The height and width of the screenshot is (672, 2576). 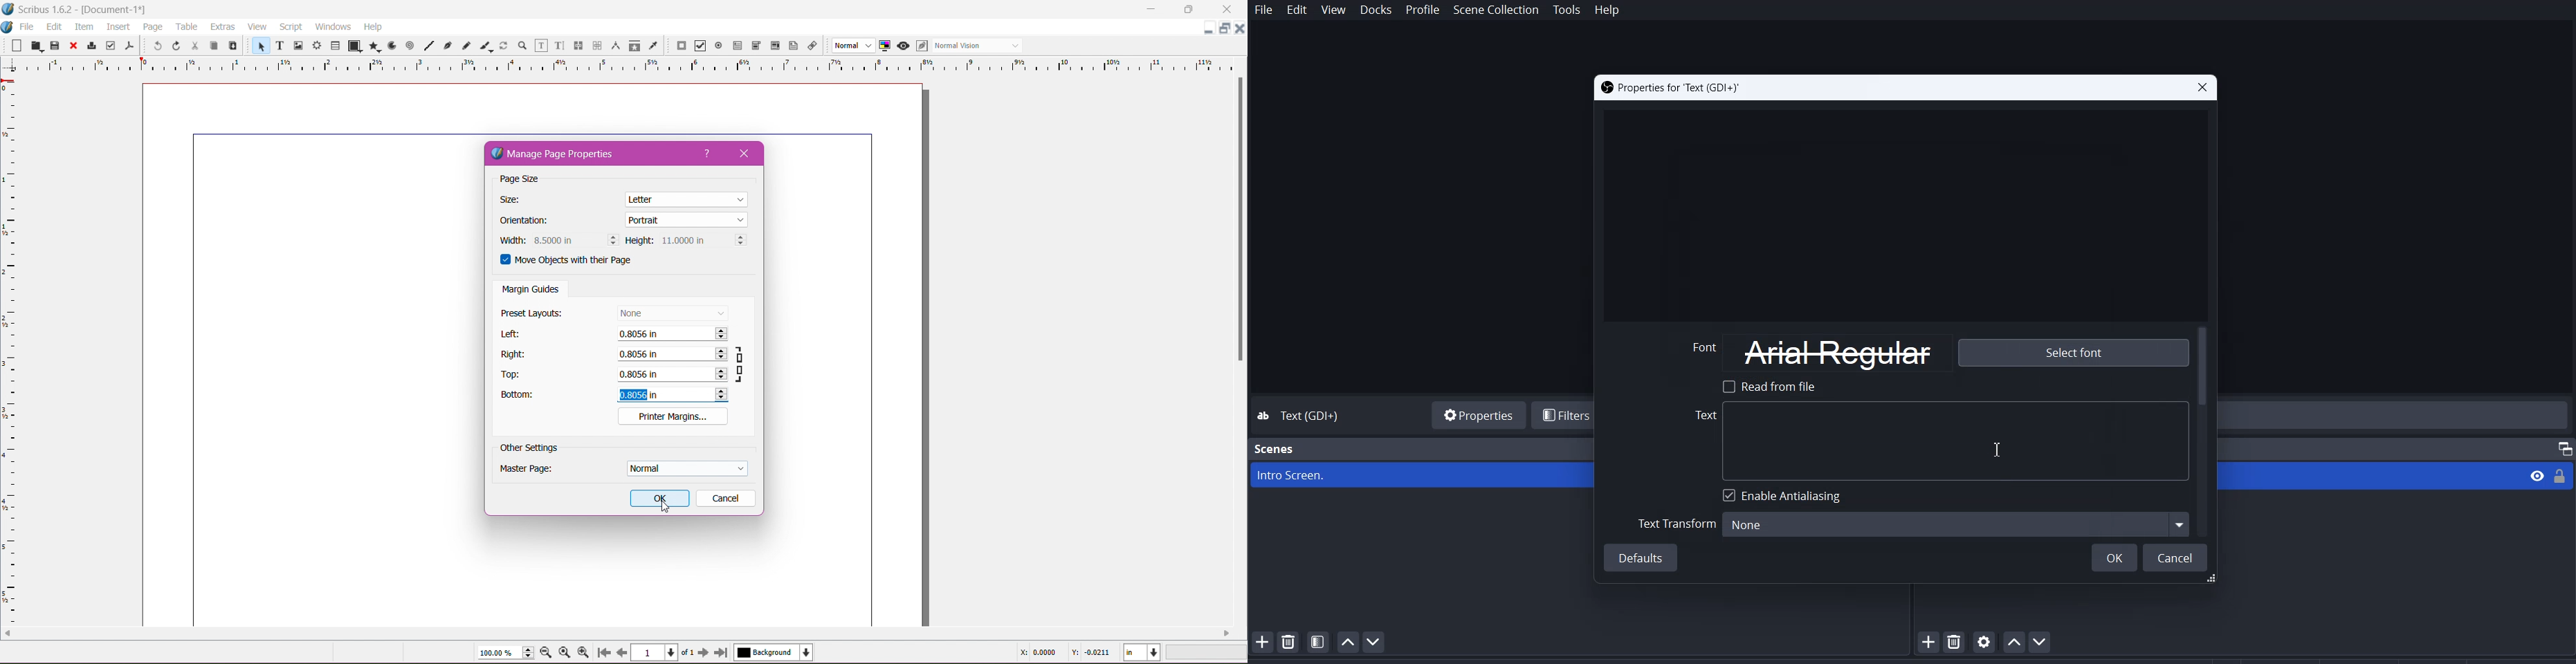 What do you see at coordinates (1289, 641) in the screenshot?
I see `Remove Selected Scene` at bounding box center [1289, 641].